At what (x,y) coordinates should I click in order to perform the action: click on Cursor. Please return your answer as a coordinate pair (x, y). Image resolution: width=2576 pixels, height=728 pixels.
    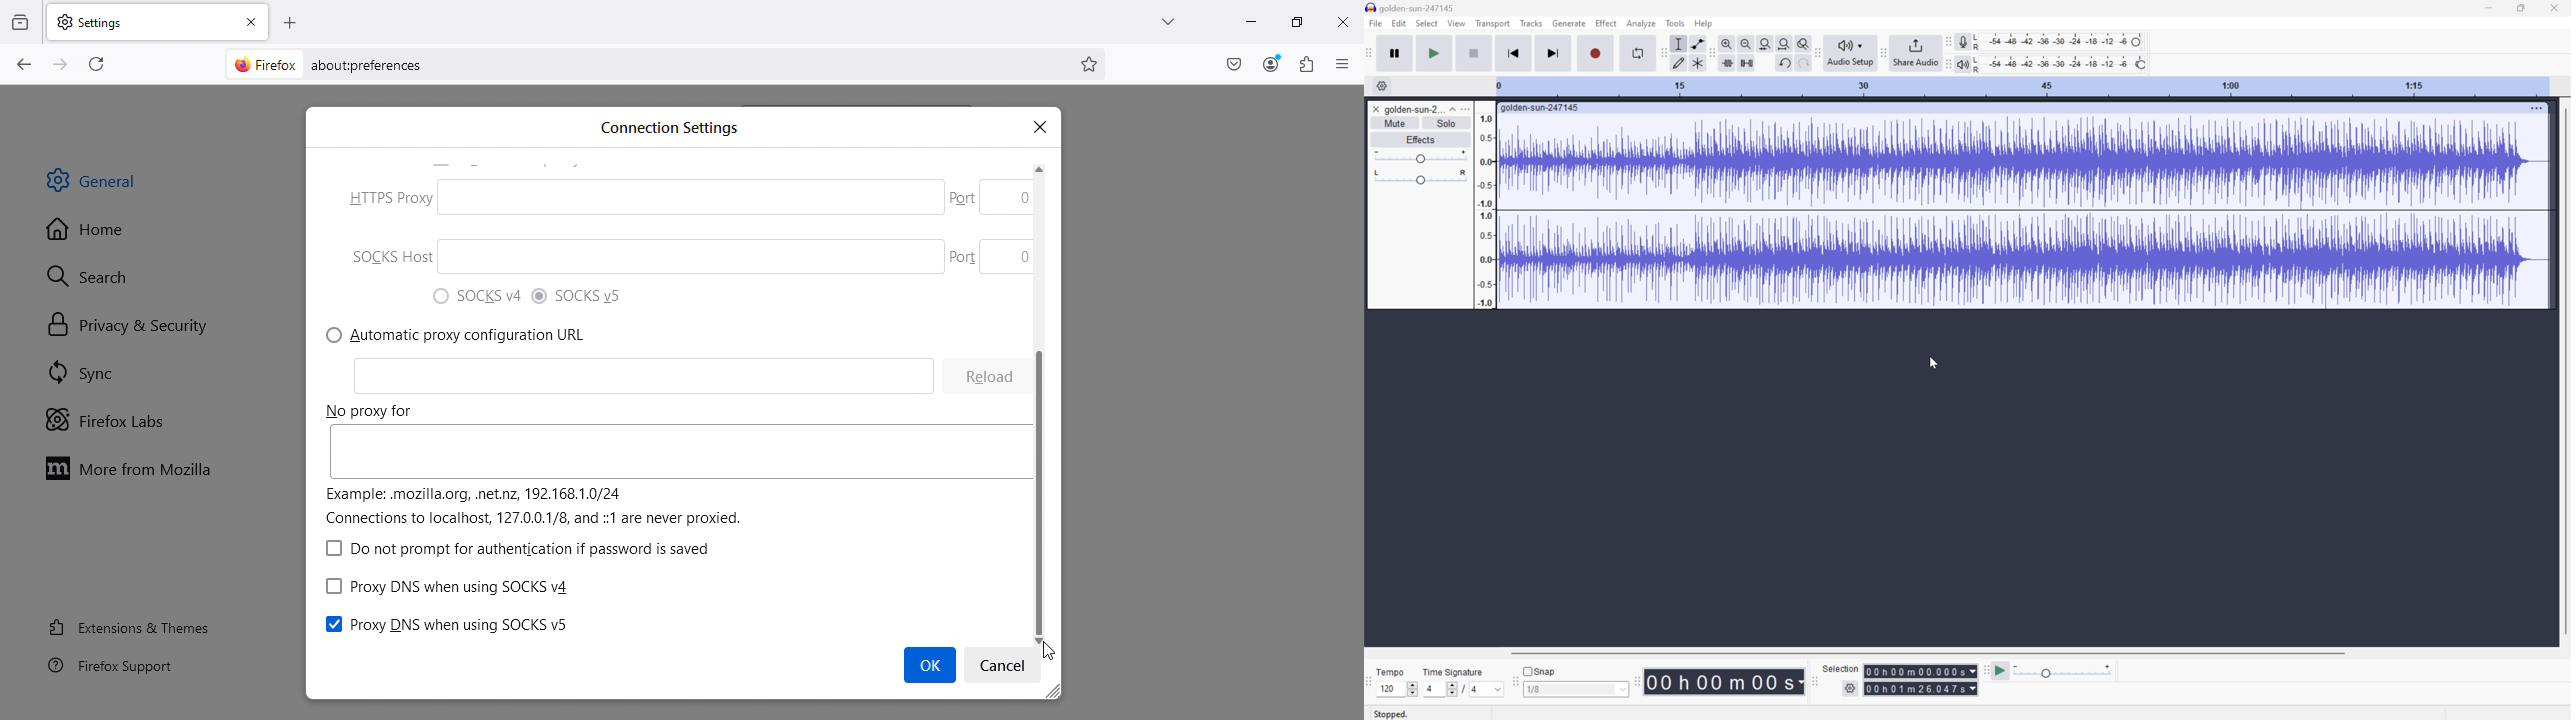
    Looking at the image, I should click on (1935, 362).